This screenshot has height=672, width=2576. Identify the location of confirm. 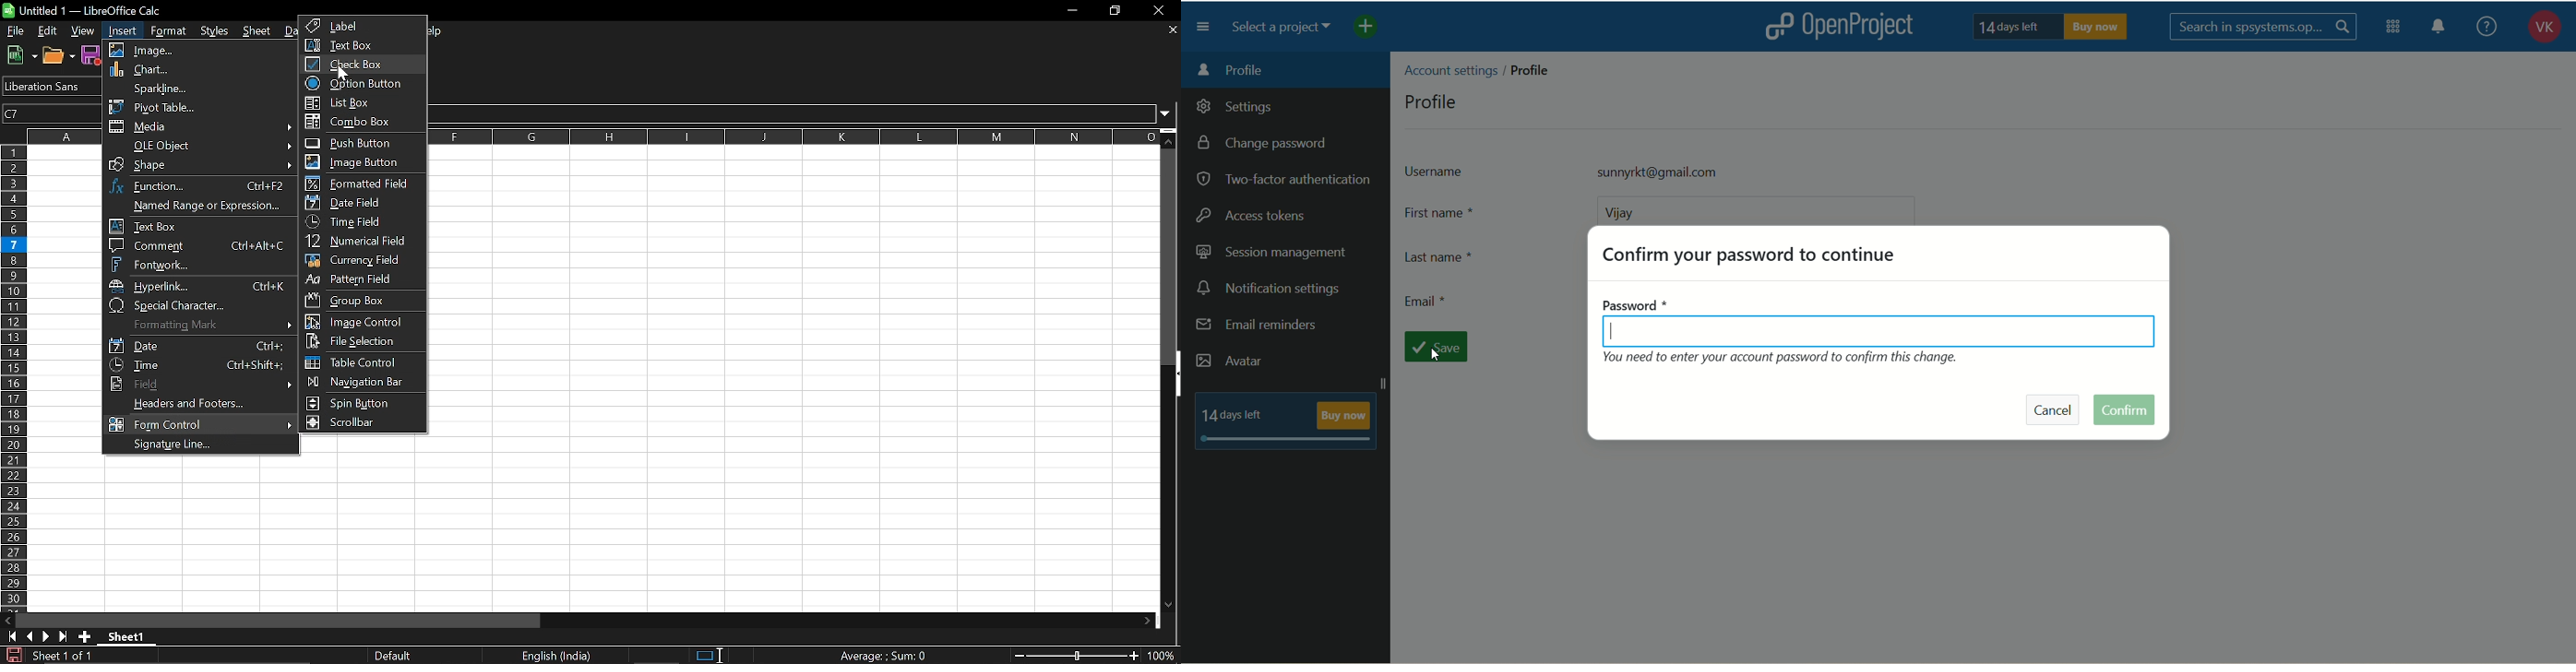
(2127, 409).